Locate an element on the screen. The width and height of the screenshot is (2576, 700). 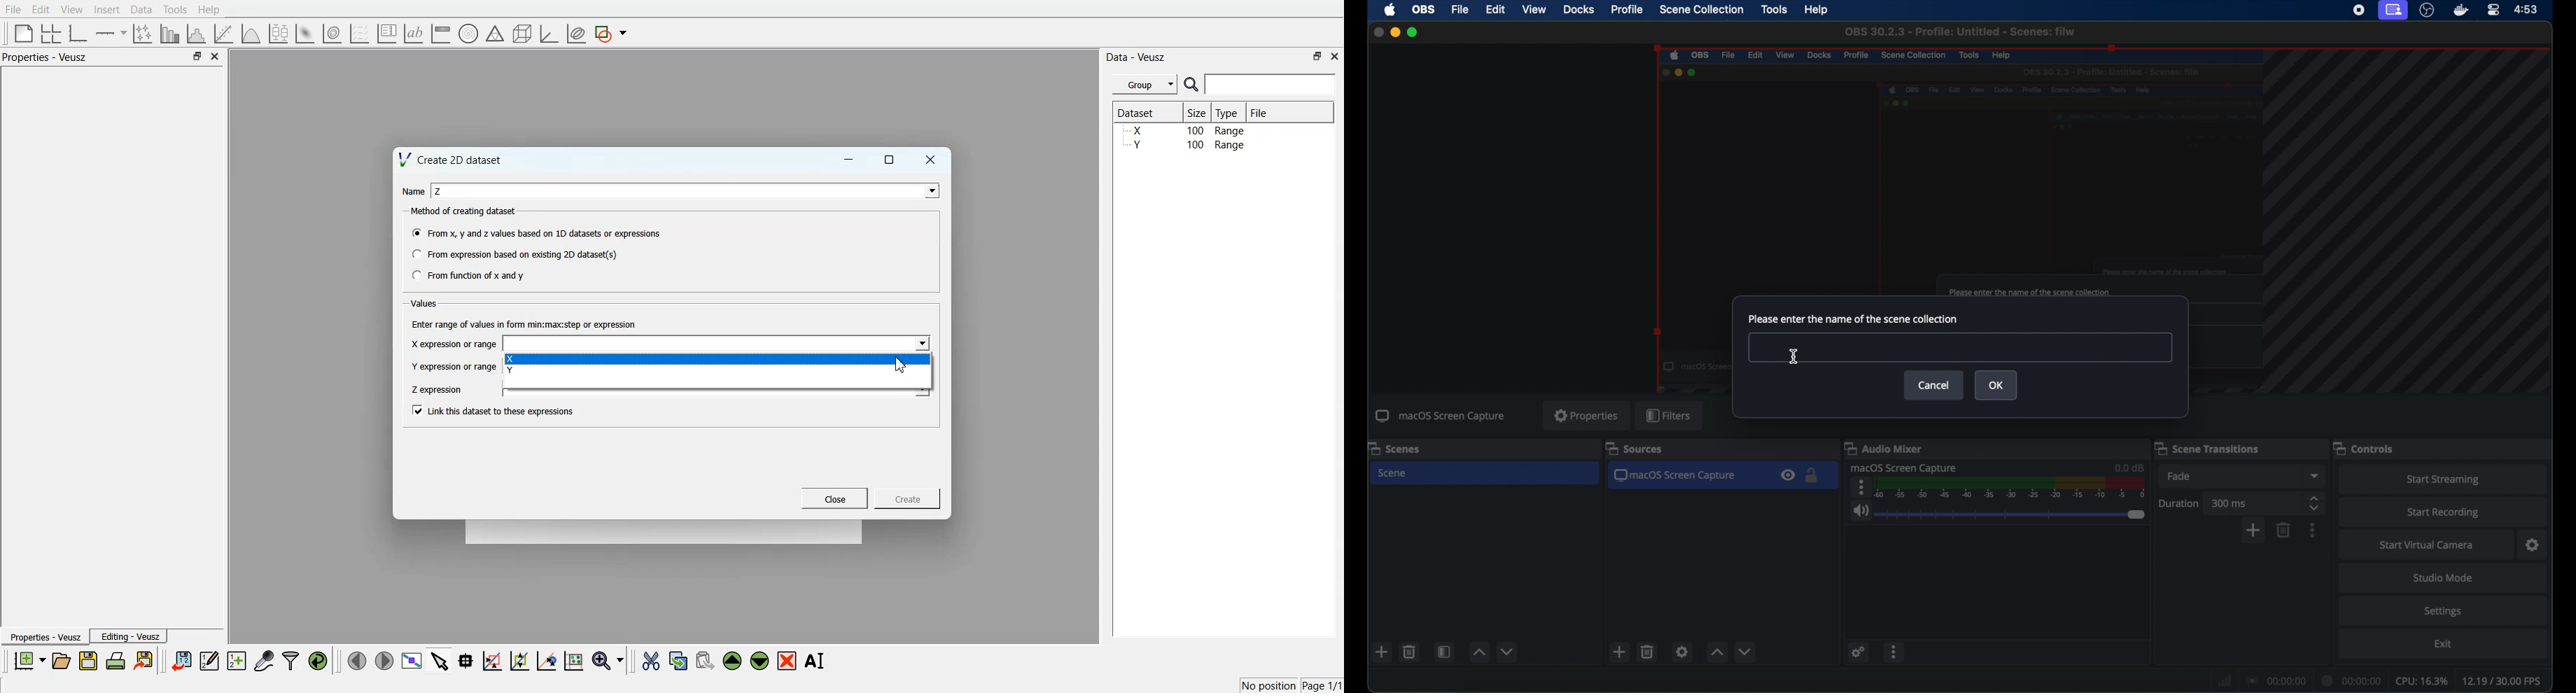
Polar Graph is located at coordinates (468, 34).